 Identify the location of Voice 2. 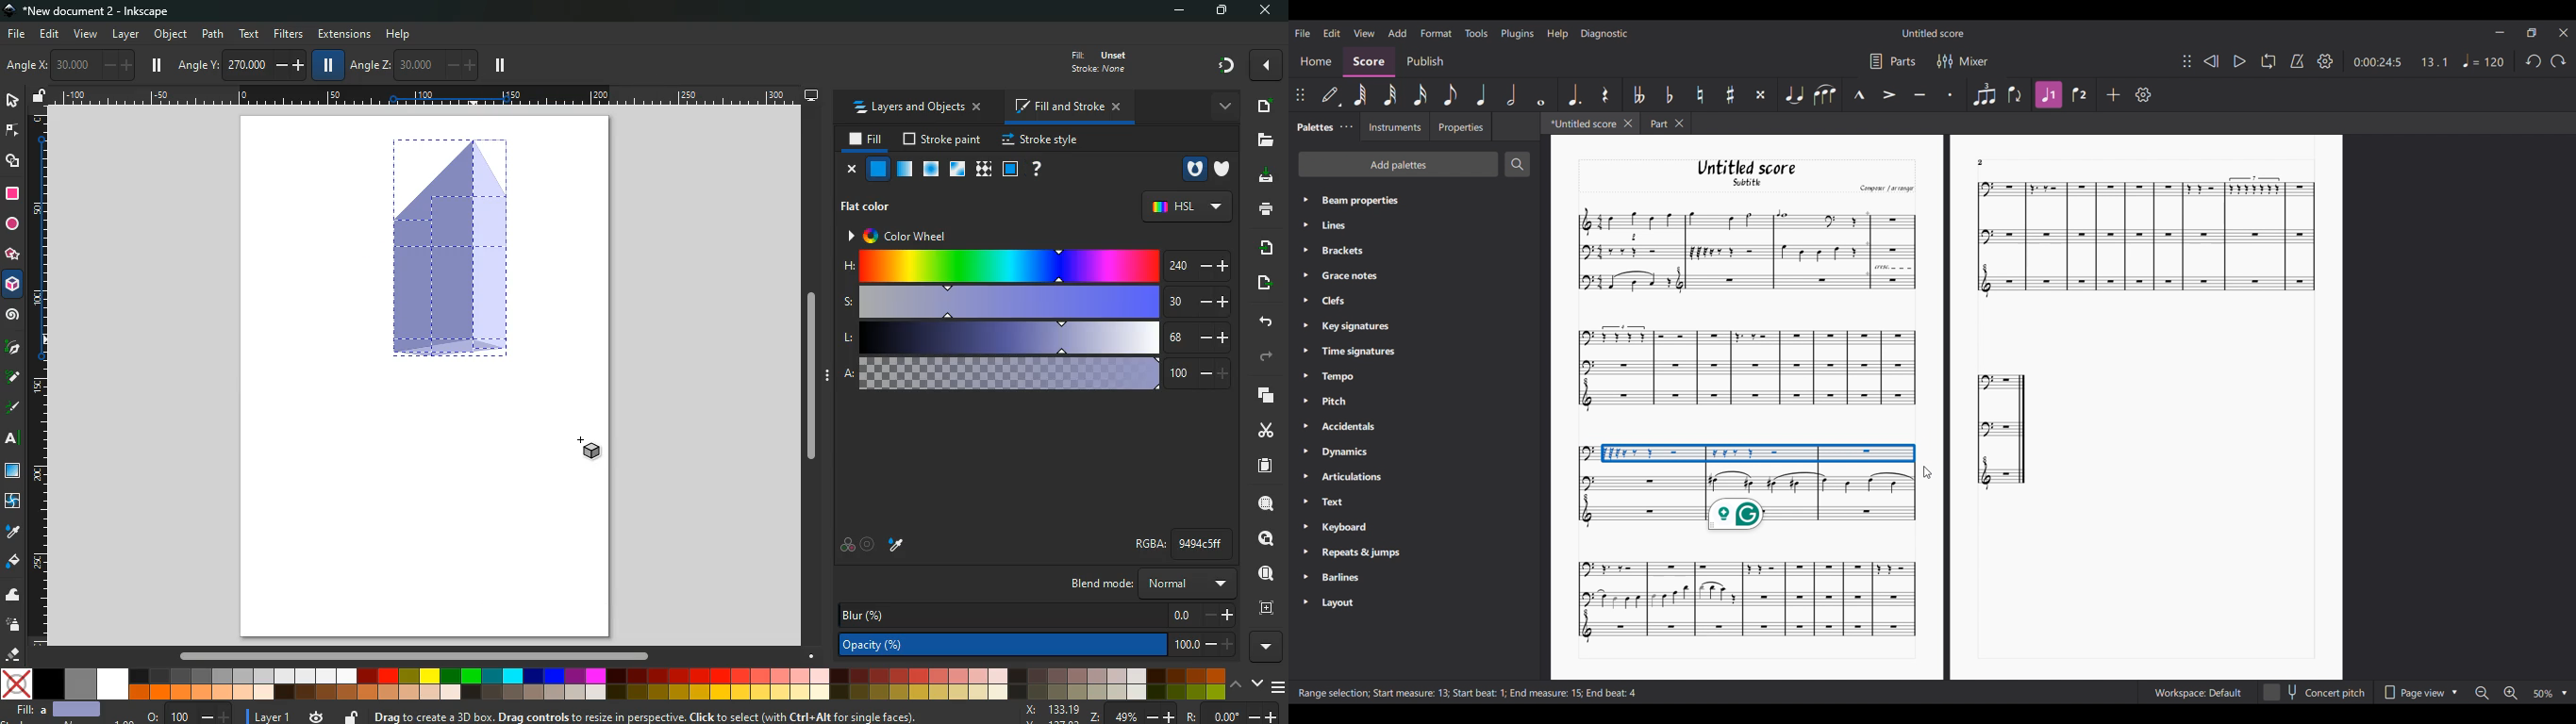
(2080, 95).